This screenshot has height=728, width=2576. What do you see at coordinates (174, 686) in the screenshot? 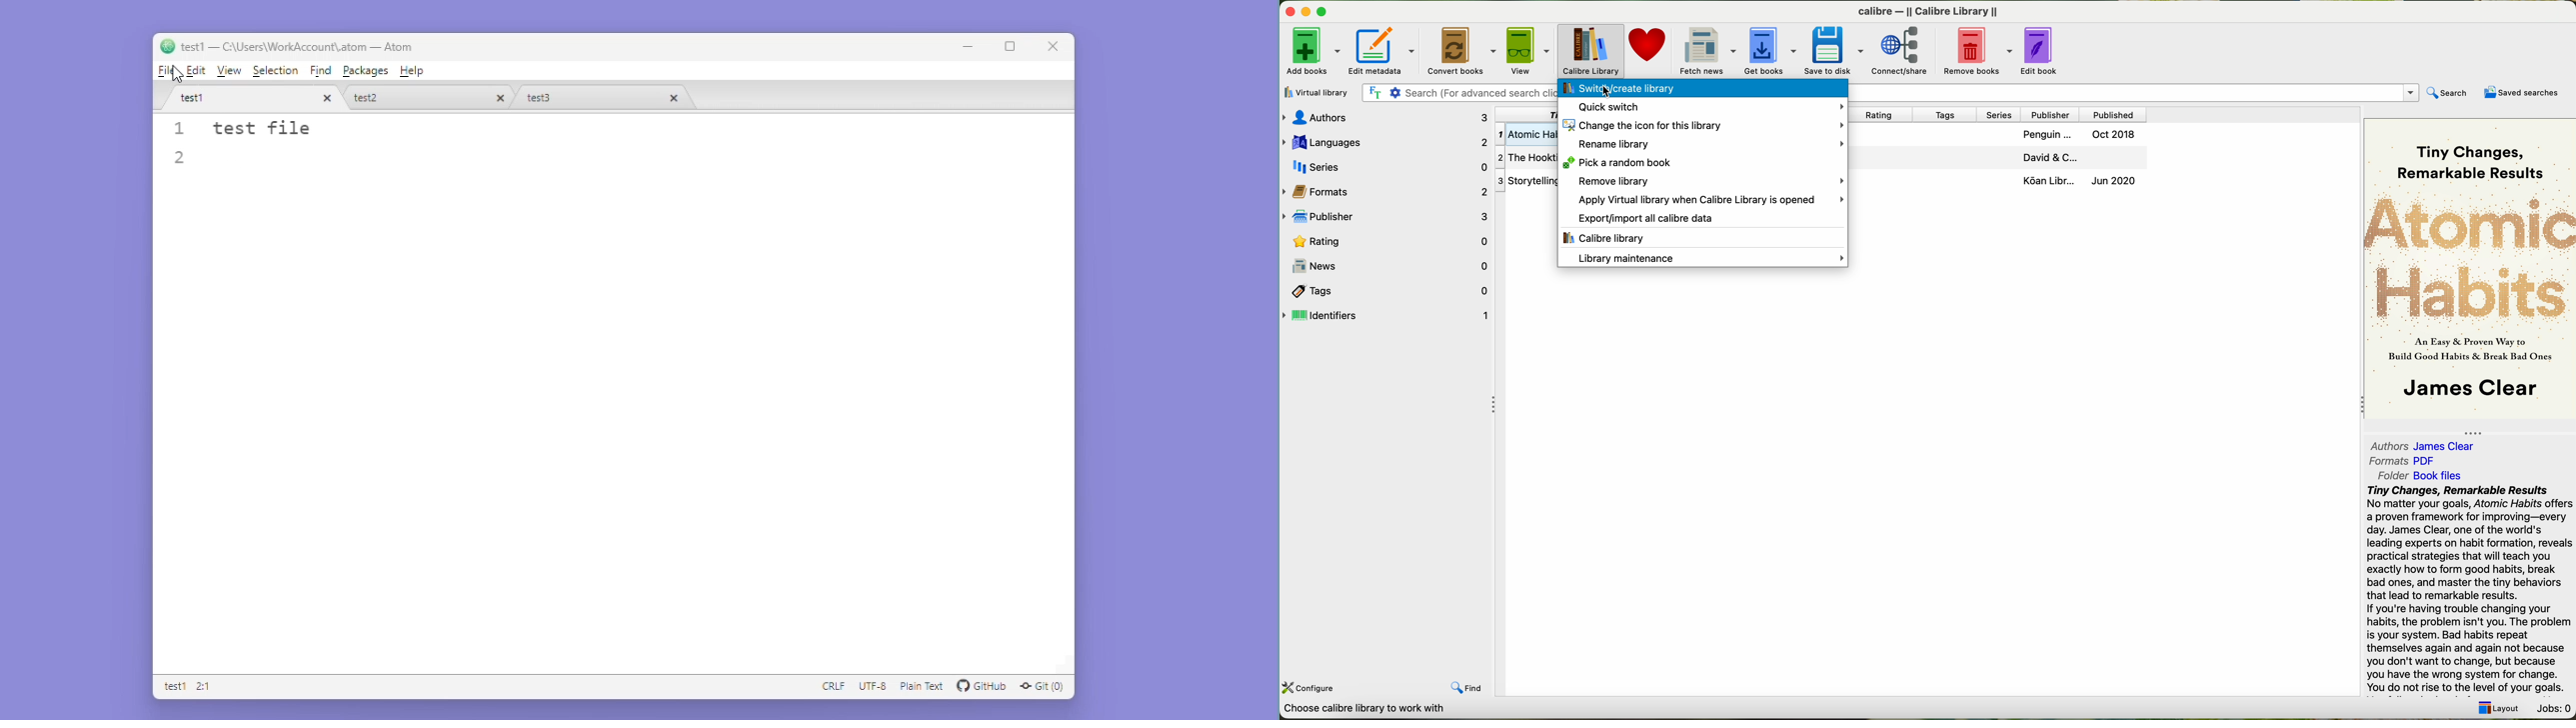
I see `Test 1` at bounding box center [174, 686].